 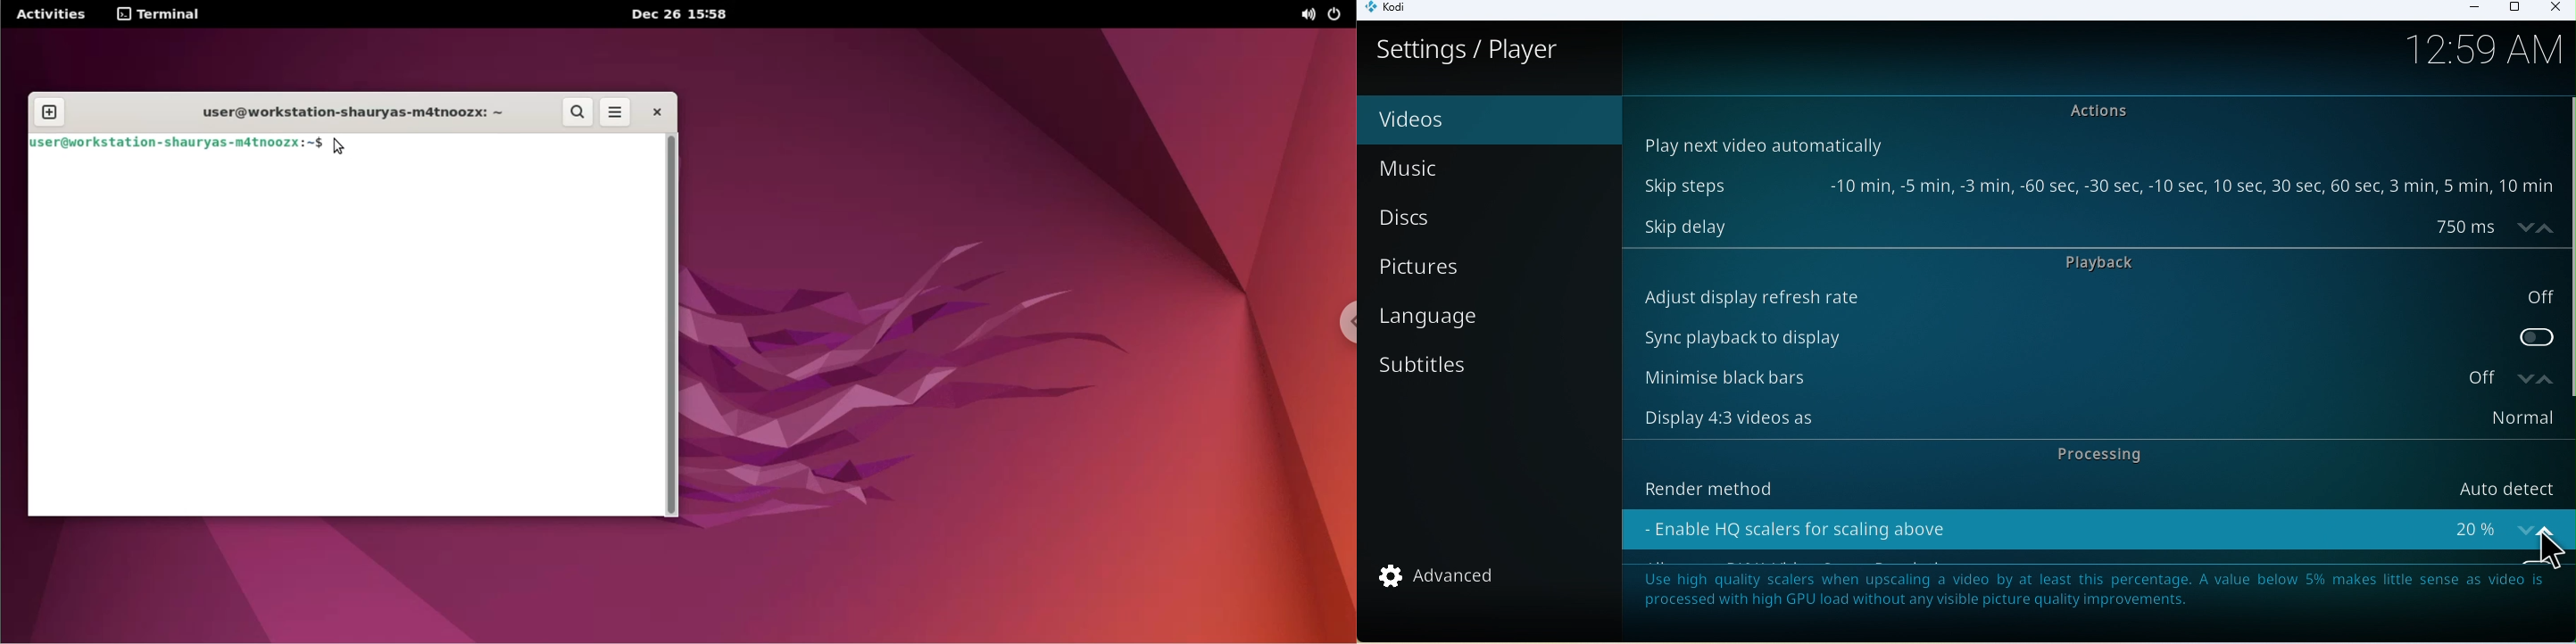 I want to click on Language, so click(x=1486, y=325).